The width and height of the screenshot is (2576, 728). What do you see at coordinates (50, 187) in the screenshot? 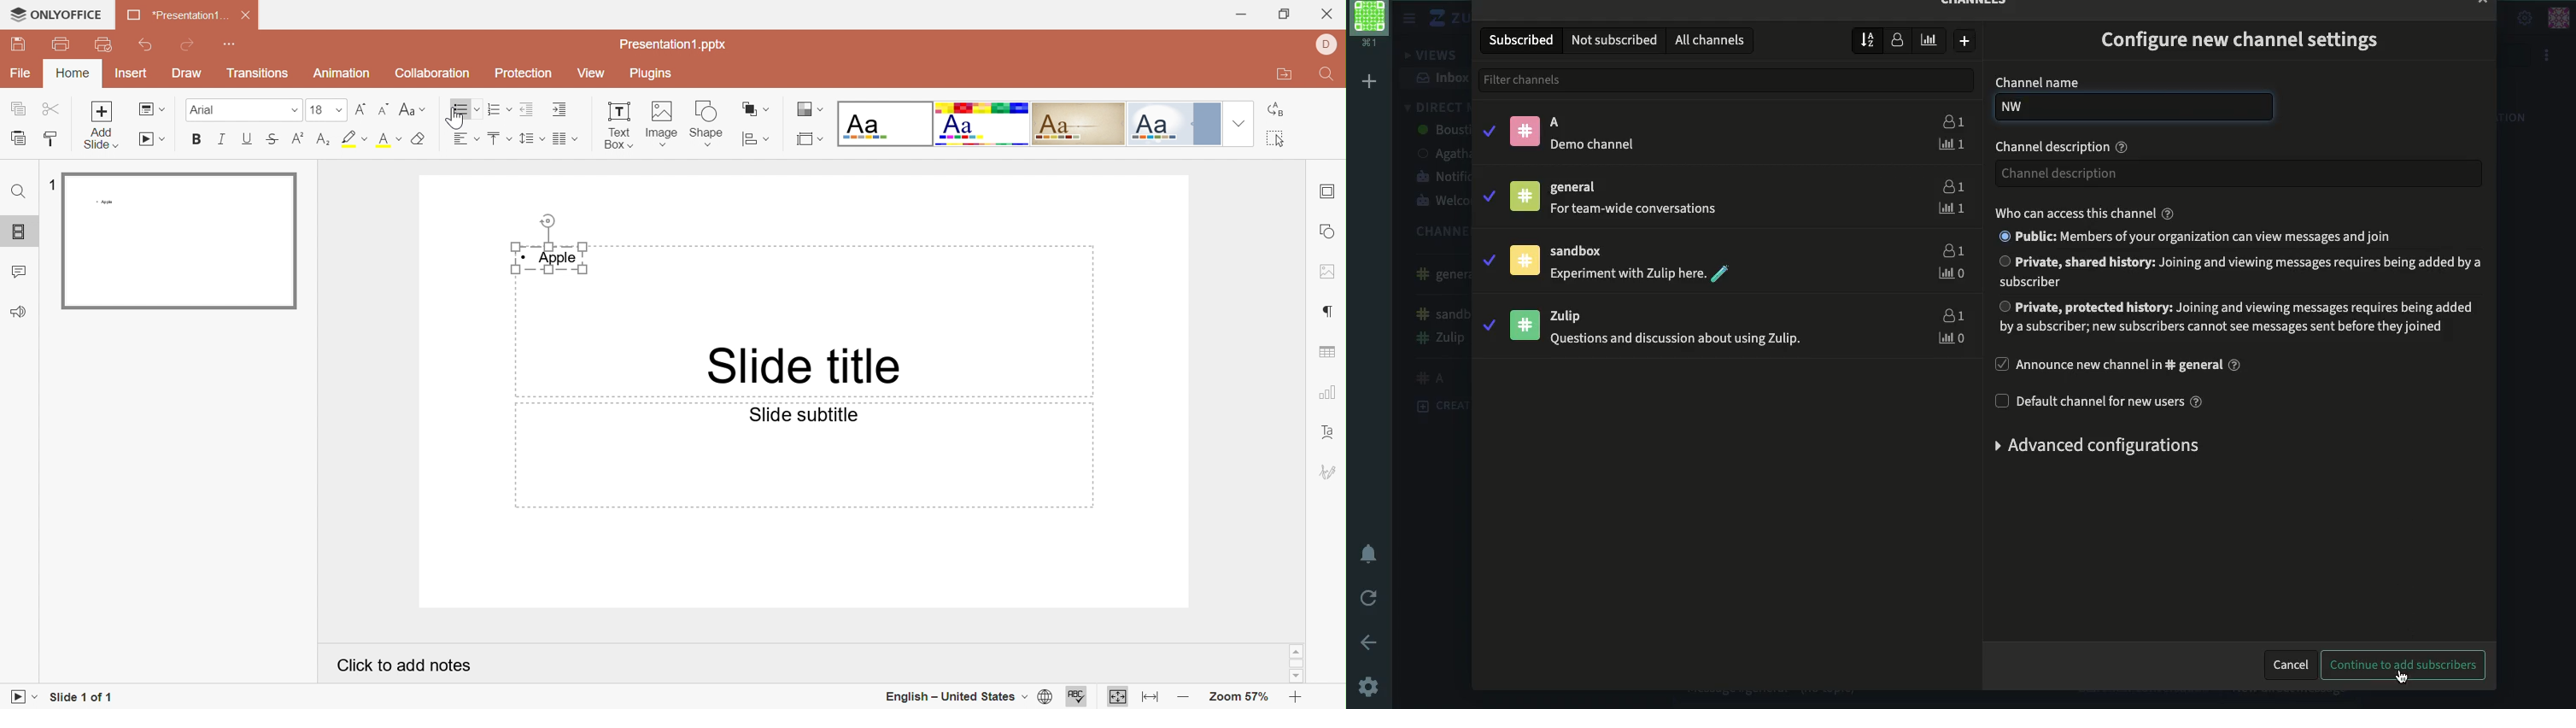
I see `1` at bounding box center [50, 187].